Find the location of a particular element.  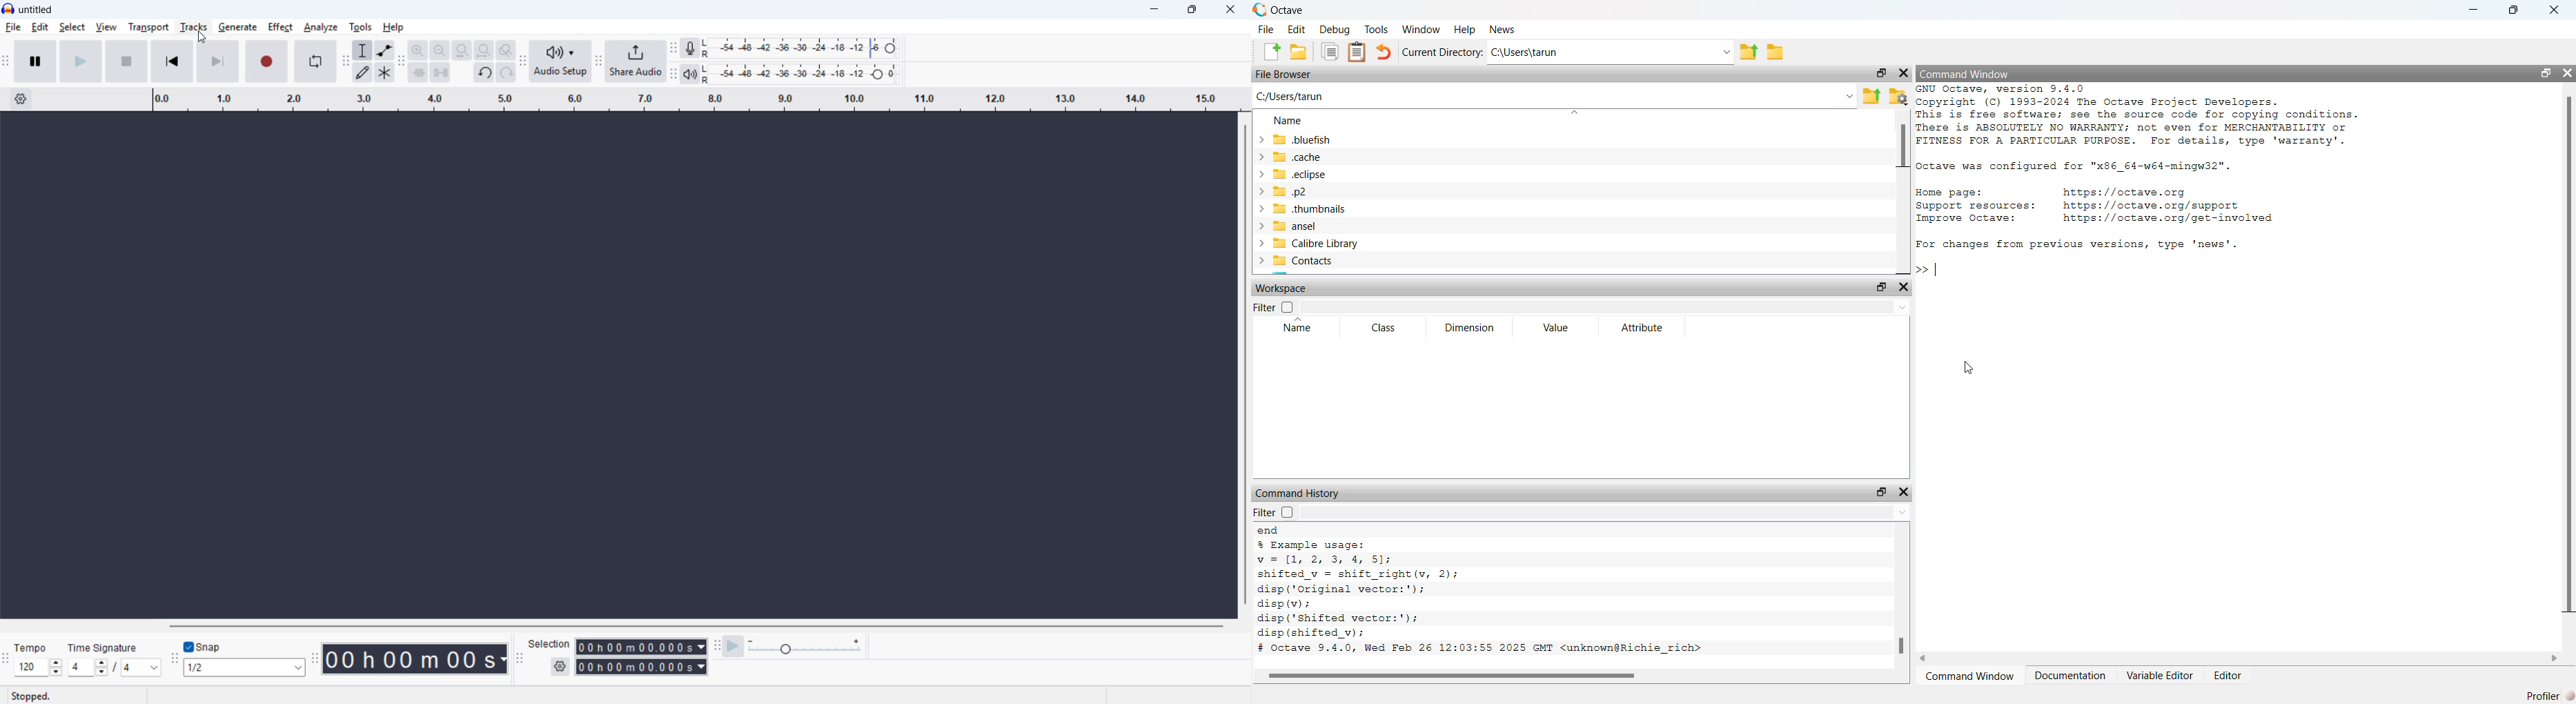

one directory up is located at coordinates (1871, 96).